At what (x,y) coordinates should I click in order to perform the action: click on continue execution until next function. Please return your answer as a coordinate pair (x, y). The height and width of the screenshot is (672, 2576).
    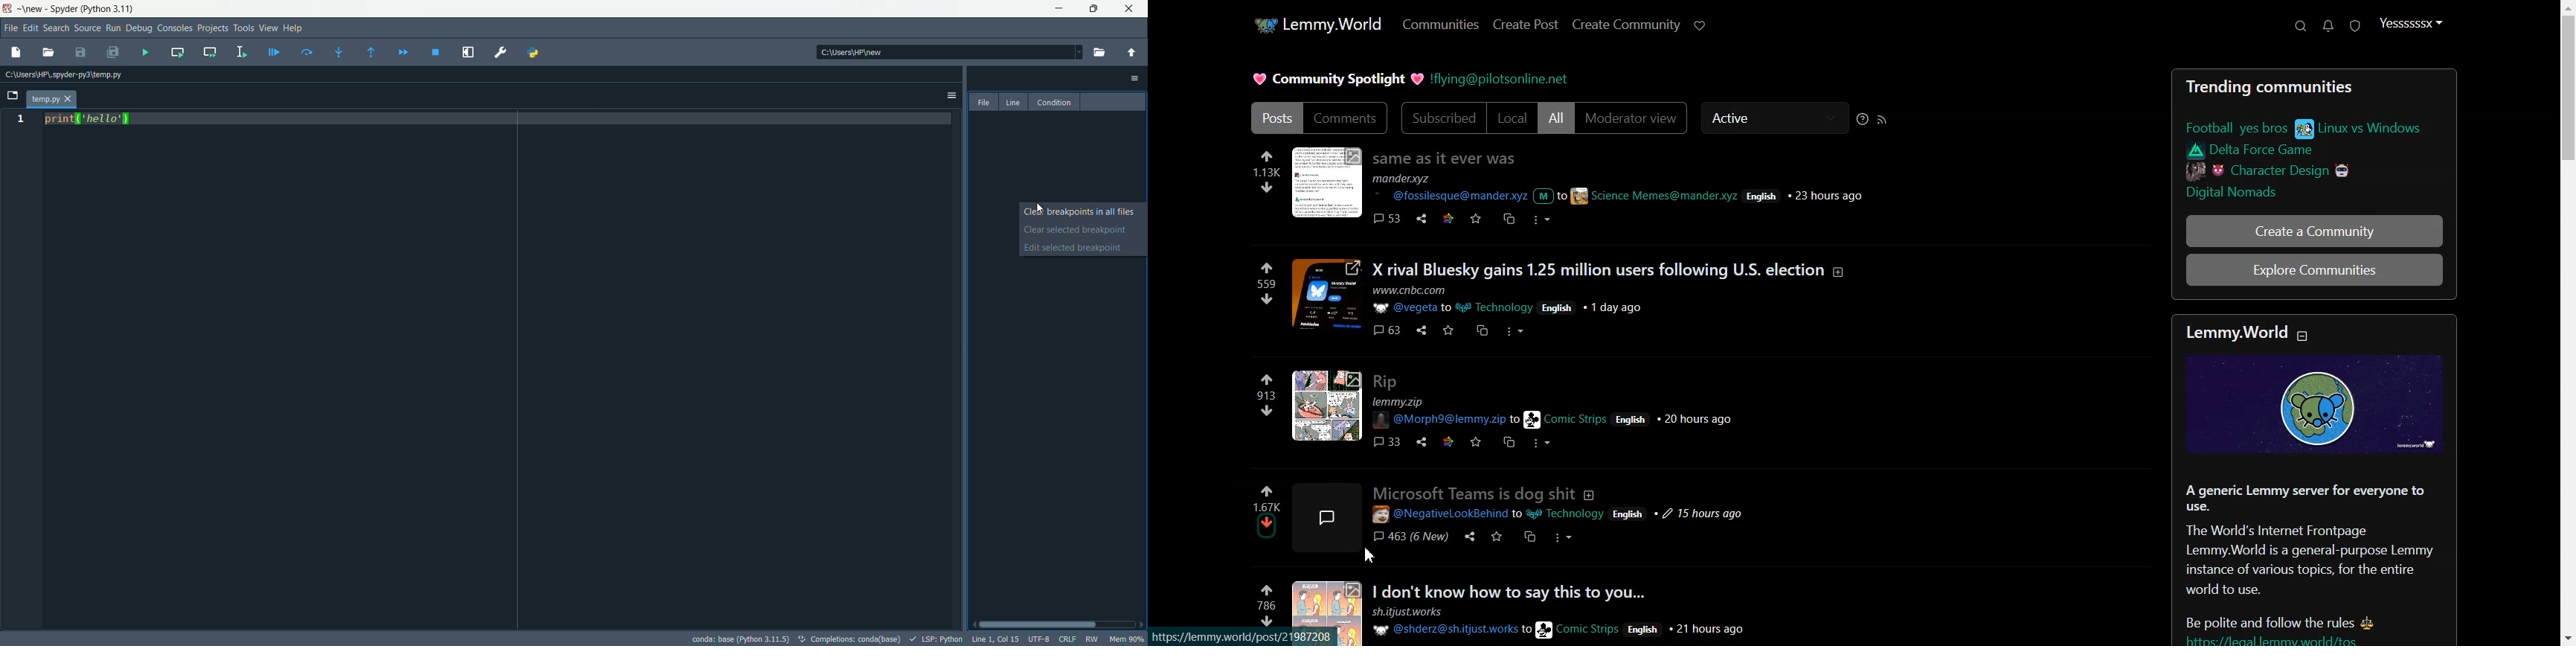
    Looking at the image, I should click on (372, 52).